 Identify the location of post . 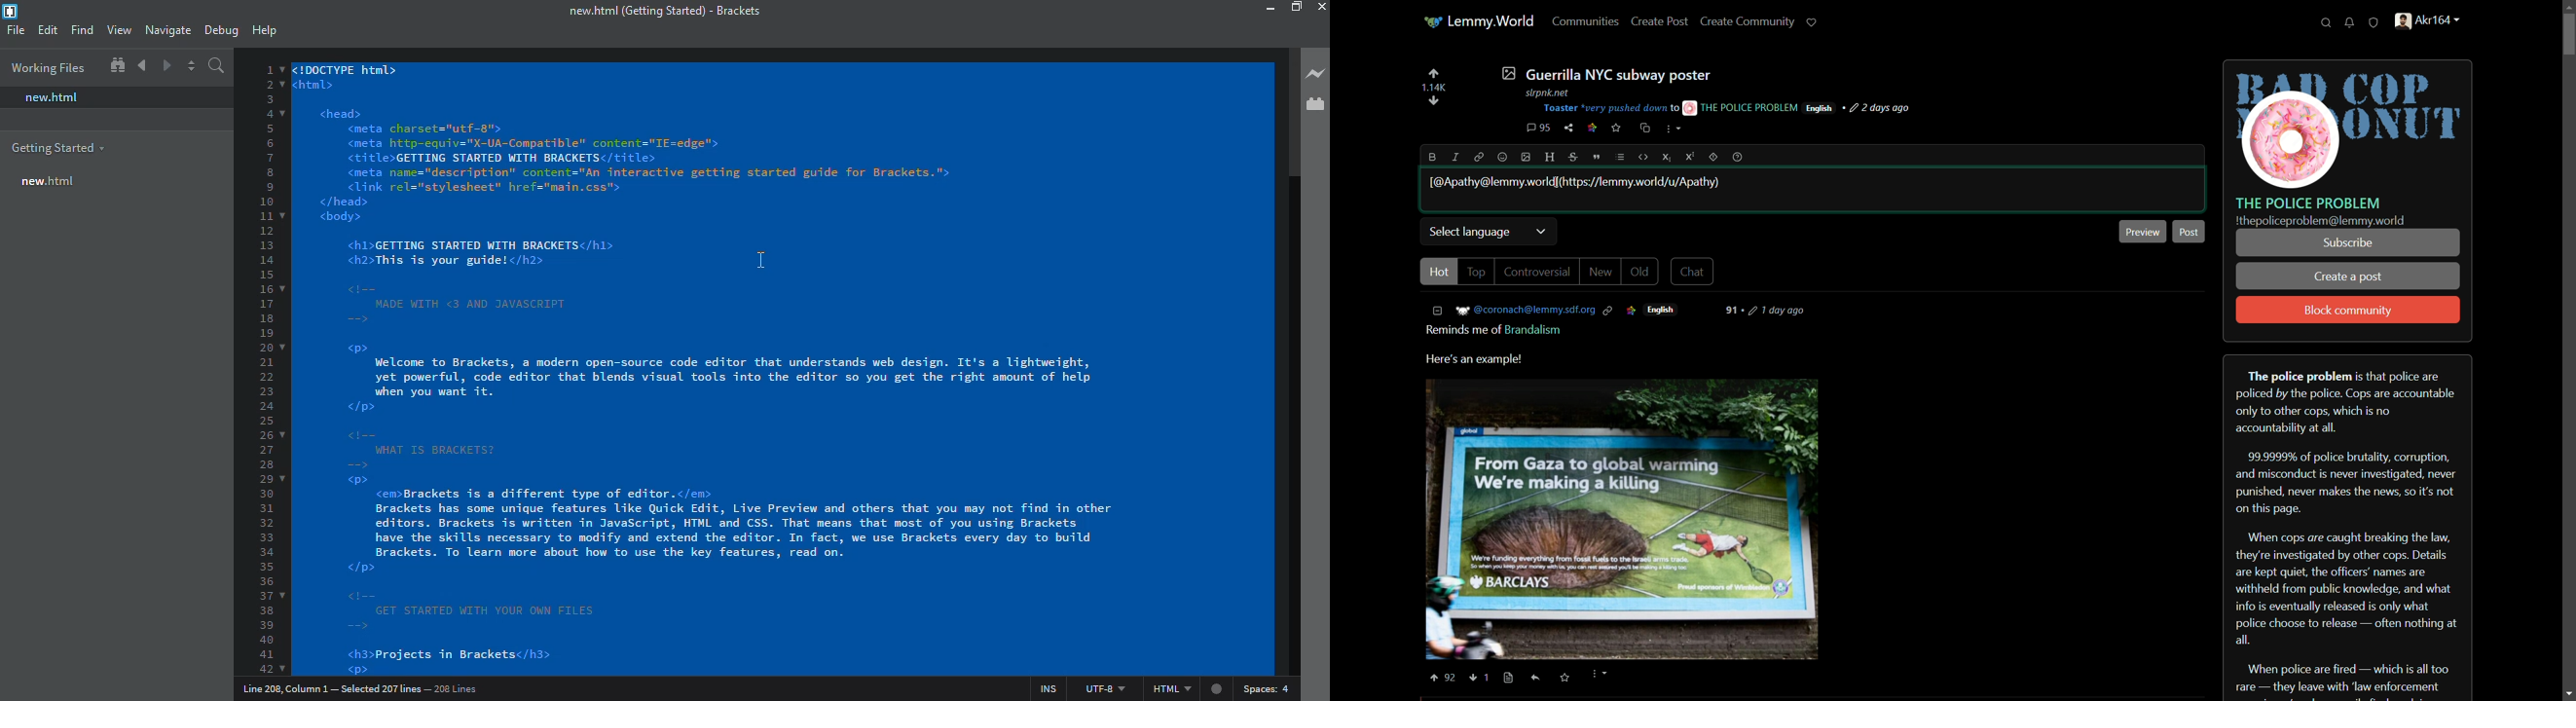
(2188, 231).